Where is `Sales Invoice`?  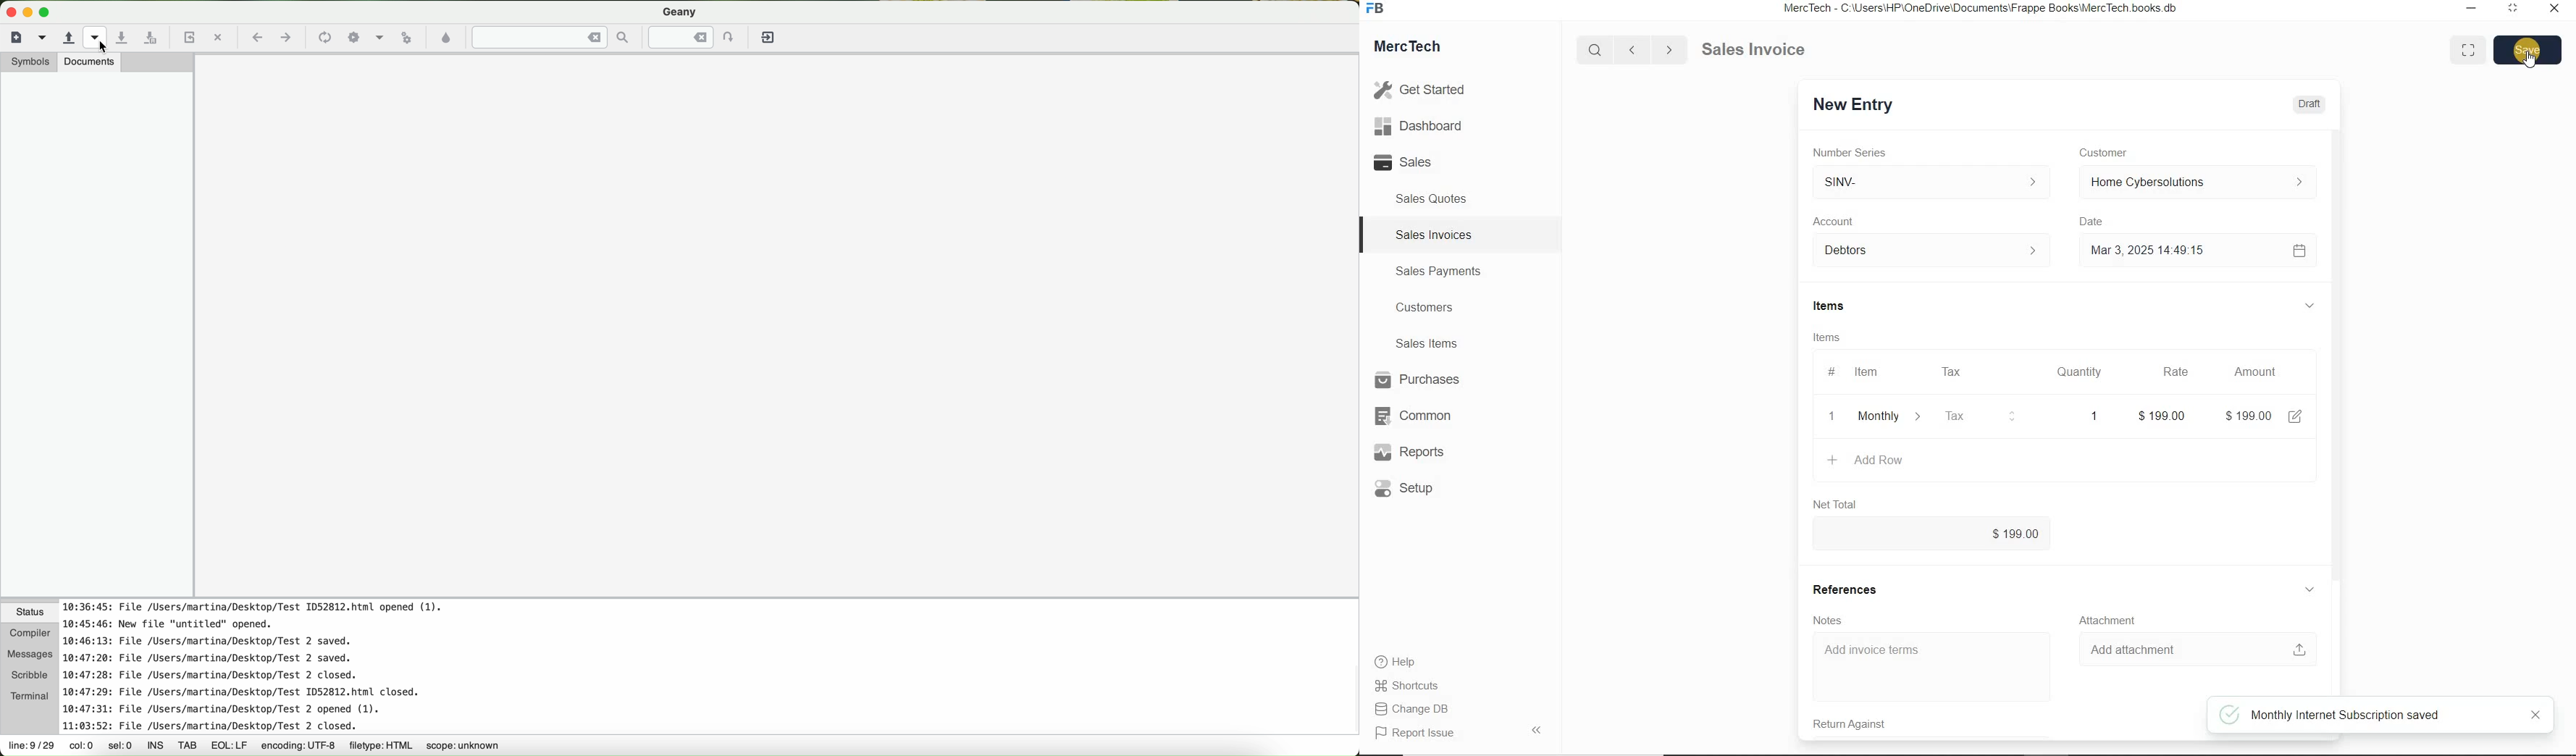
Sales Invoice is located at coordinates (1755, 51).